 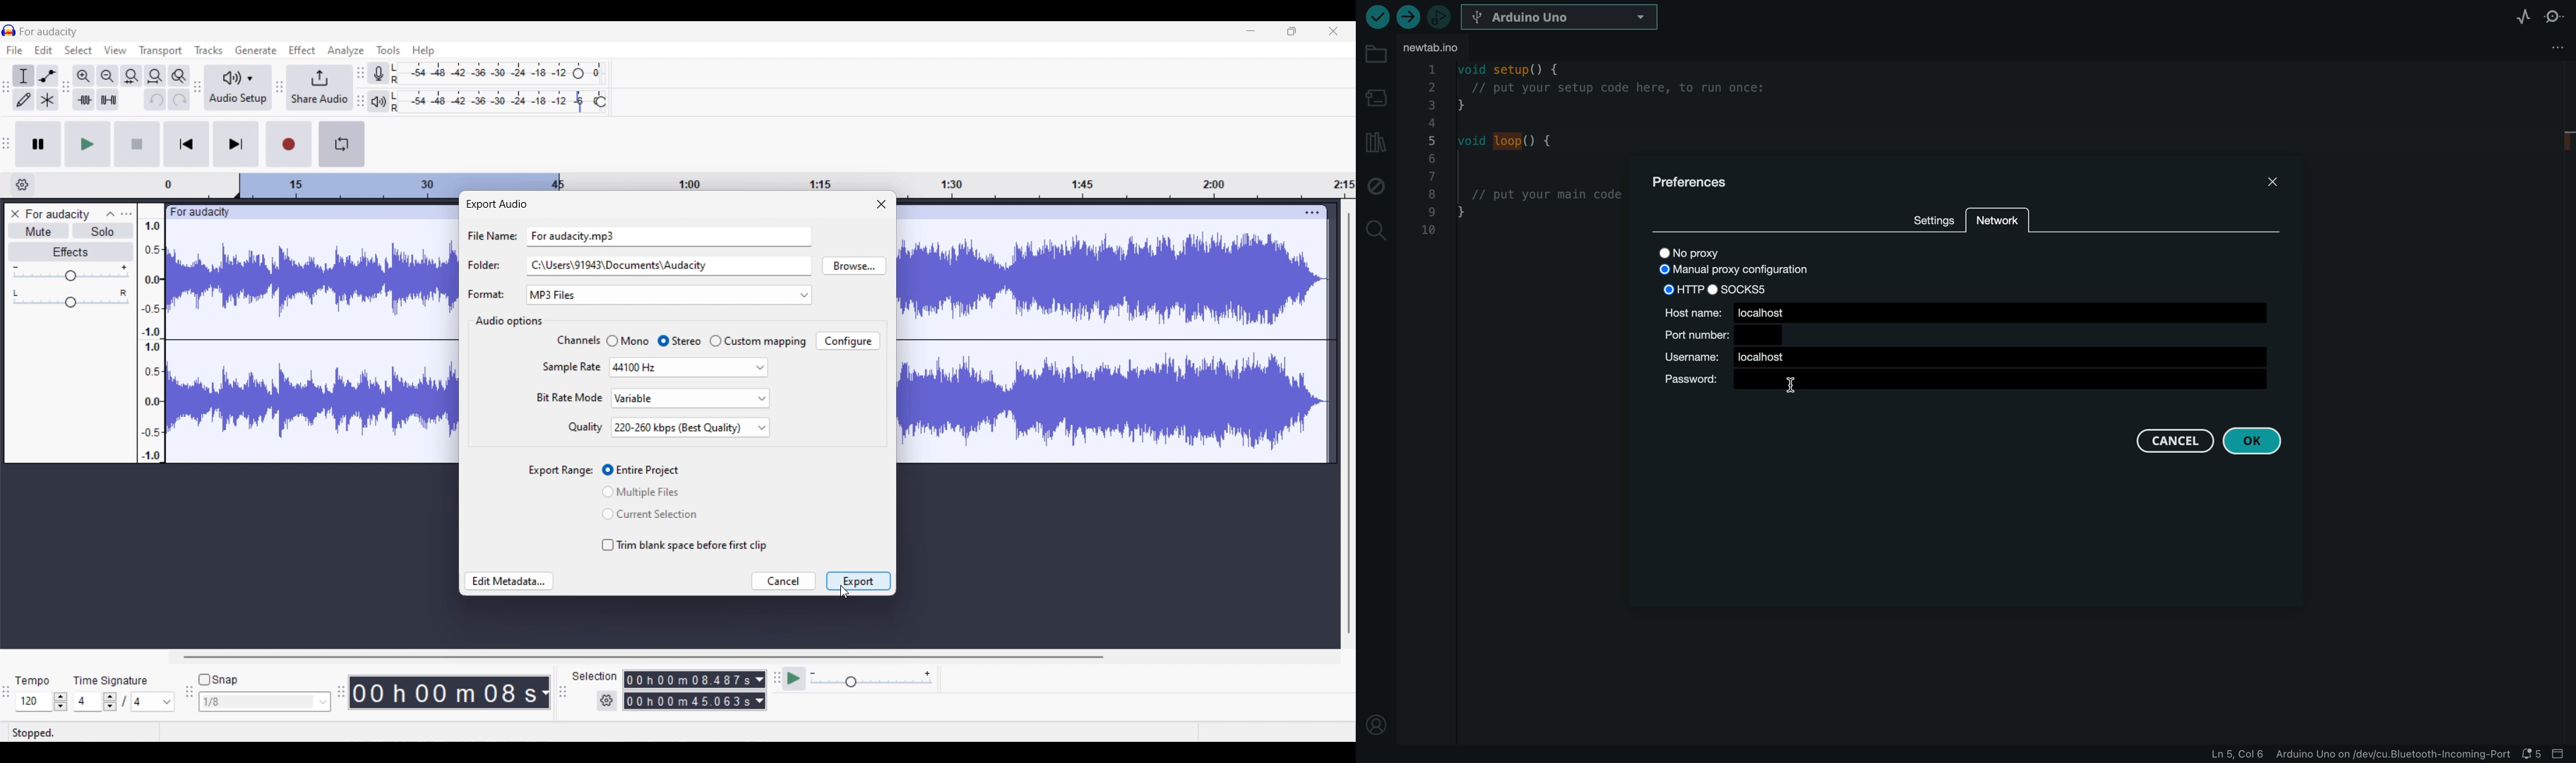 What do you see at coordinates (490, 102) in the screenshot?
I see `Playback level` at bounding box center [490, 102].